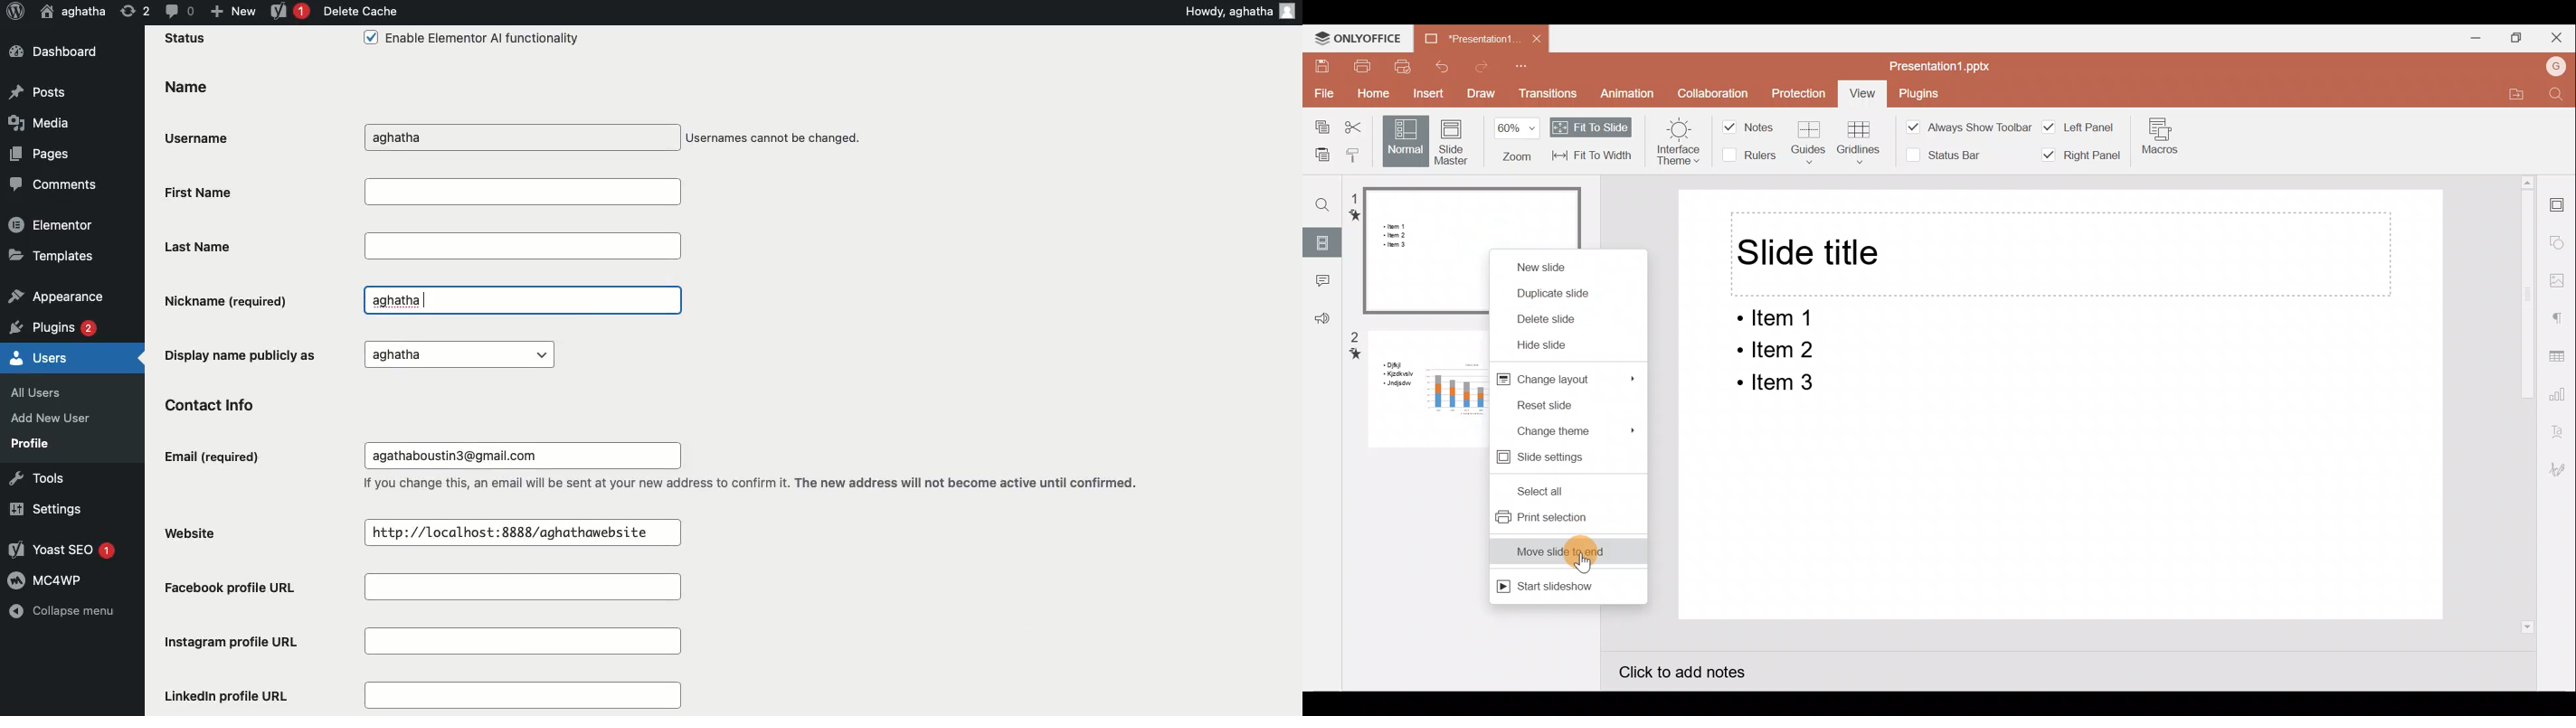 The height and width of the screenshot is (728, 2576). Describe the element at coordinates (1405, 141) in the screenshot. I see `Normal` at that location.